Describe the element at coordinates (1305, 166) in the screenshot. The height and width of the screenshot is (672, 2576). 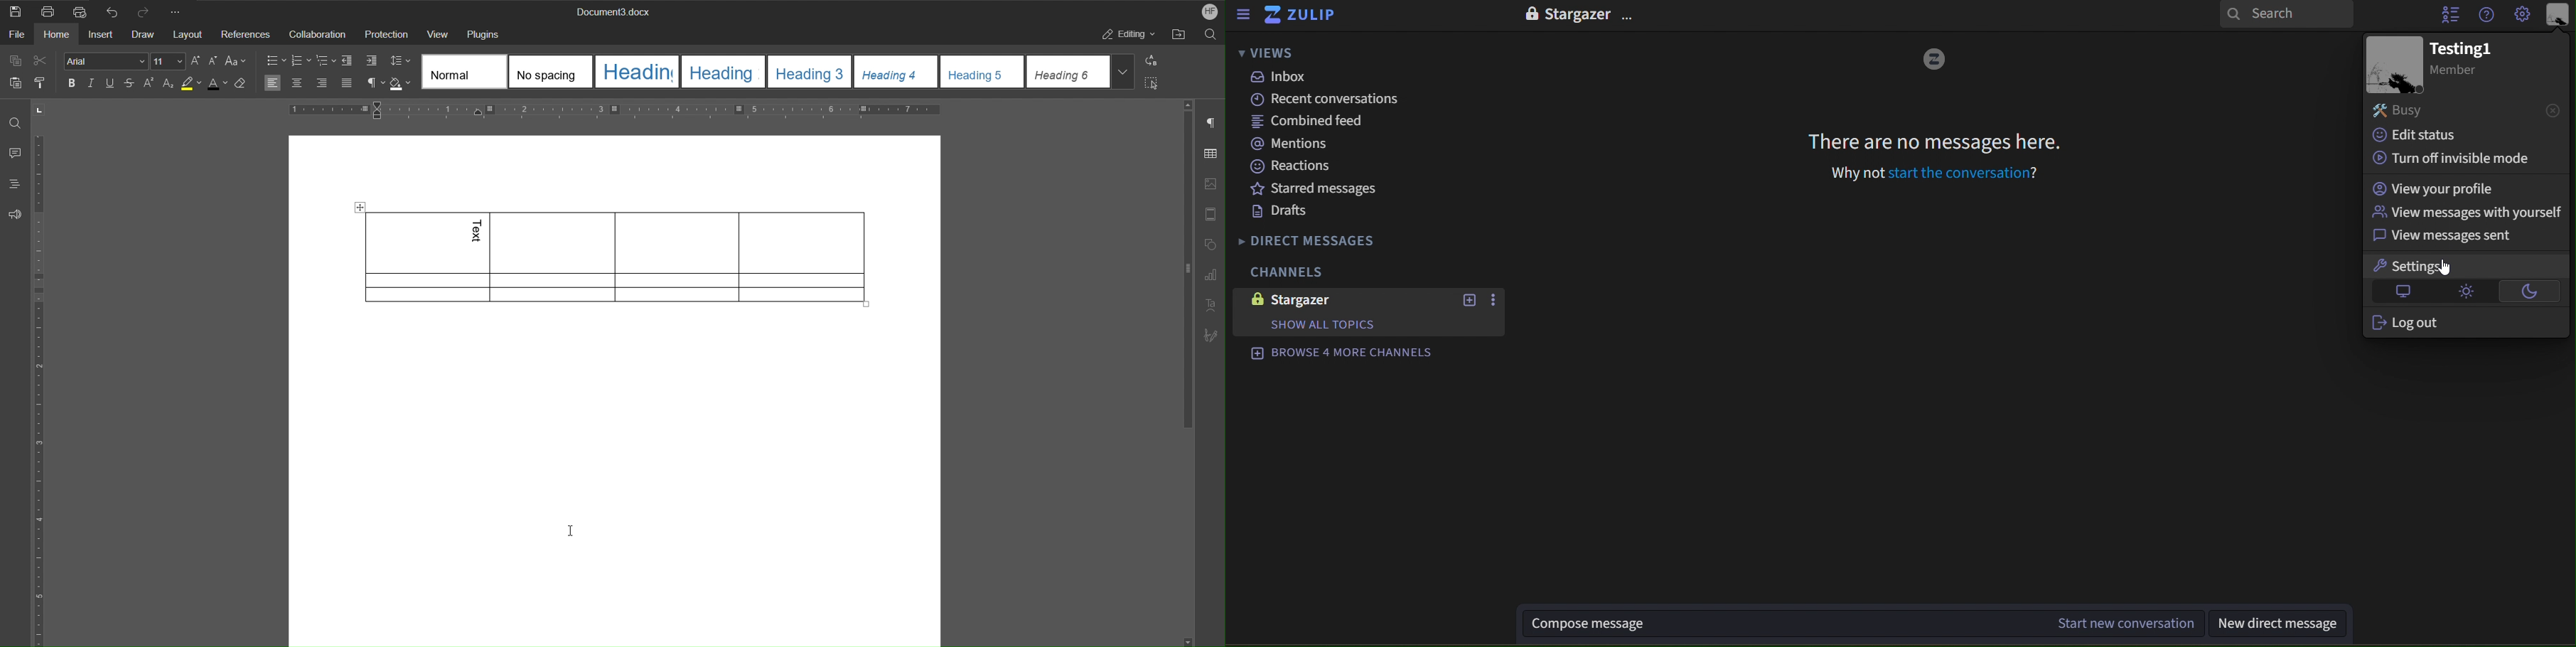
I see `reactions` at that location.